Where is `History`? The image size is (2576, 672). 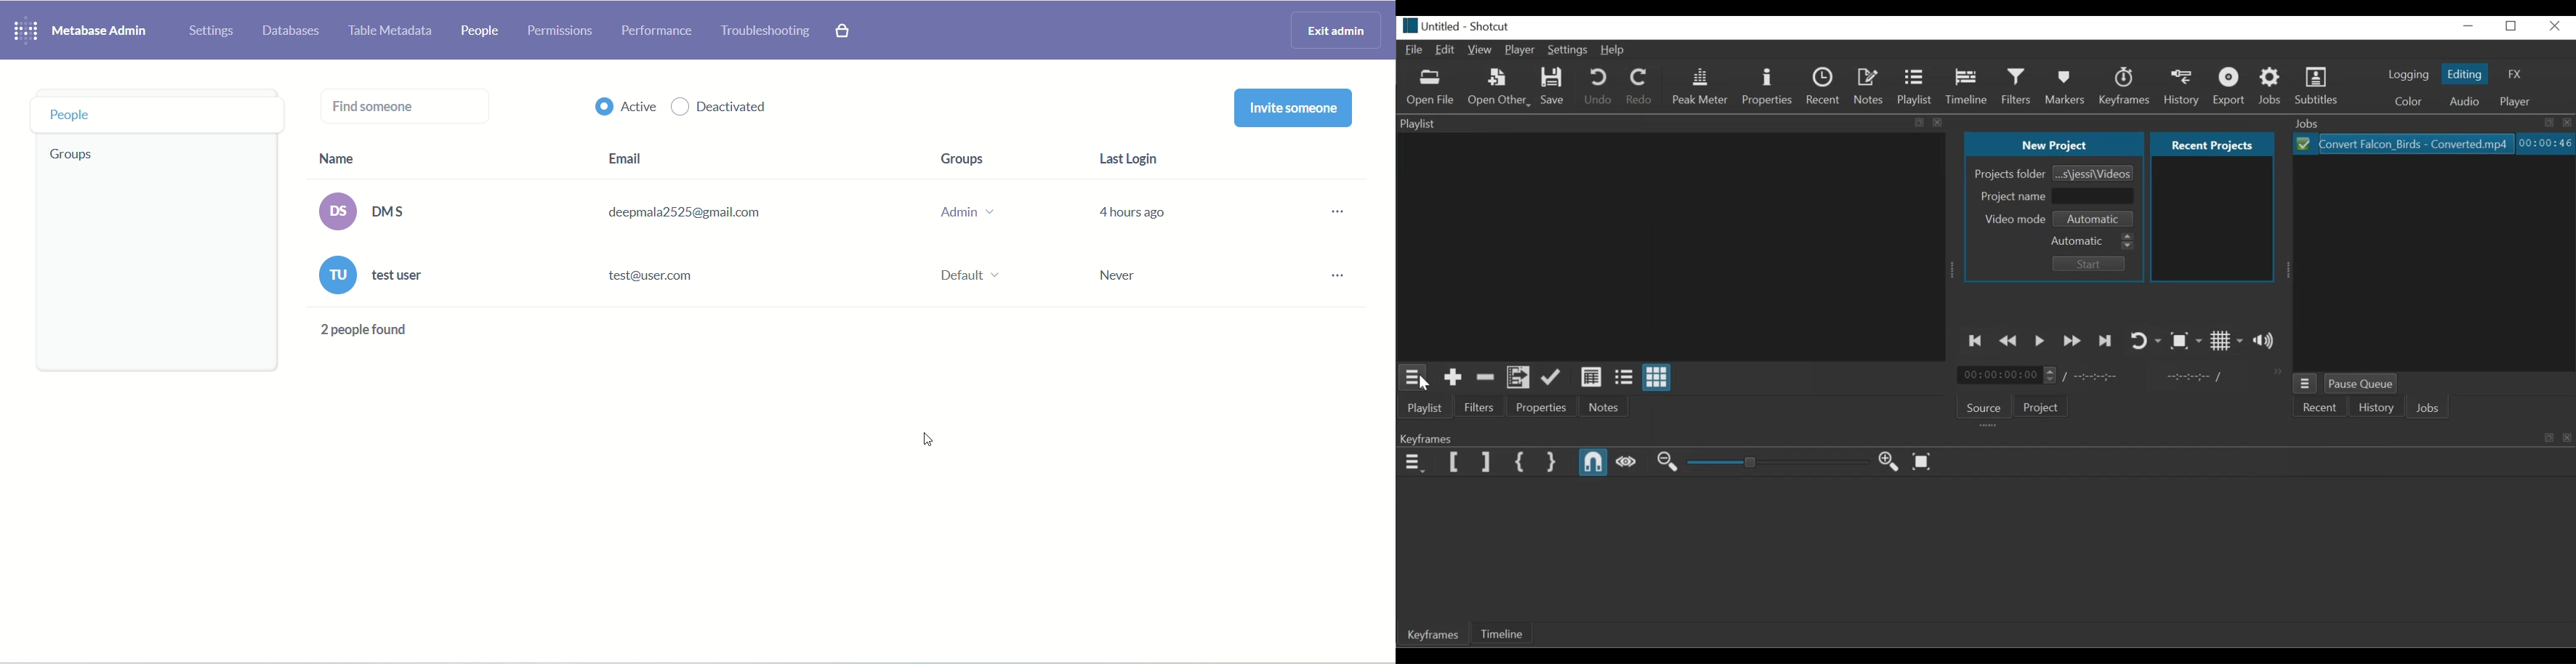
History is located at coordinates (2377, 406).